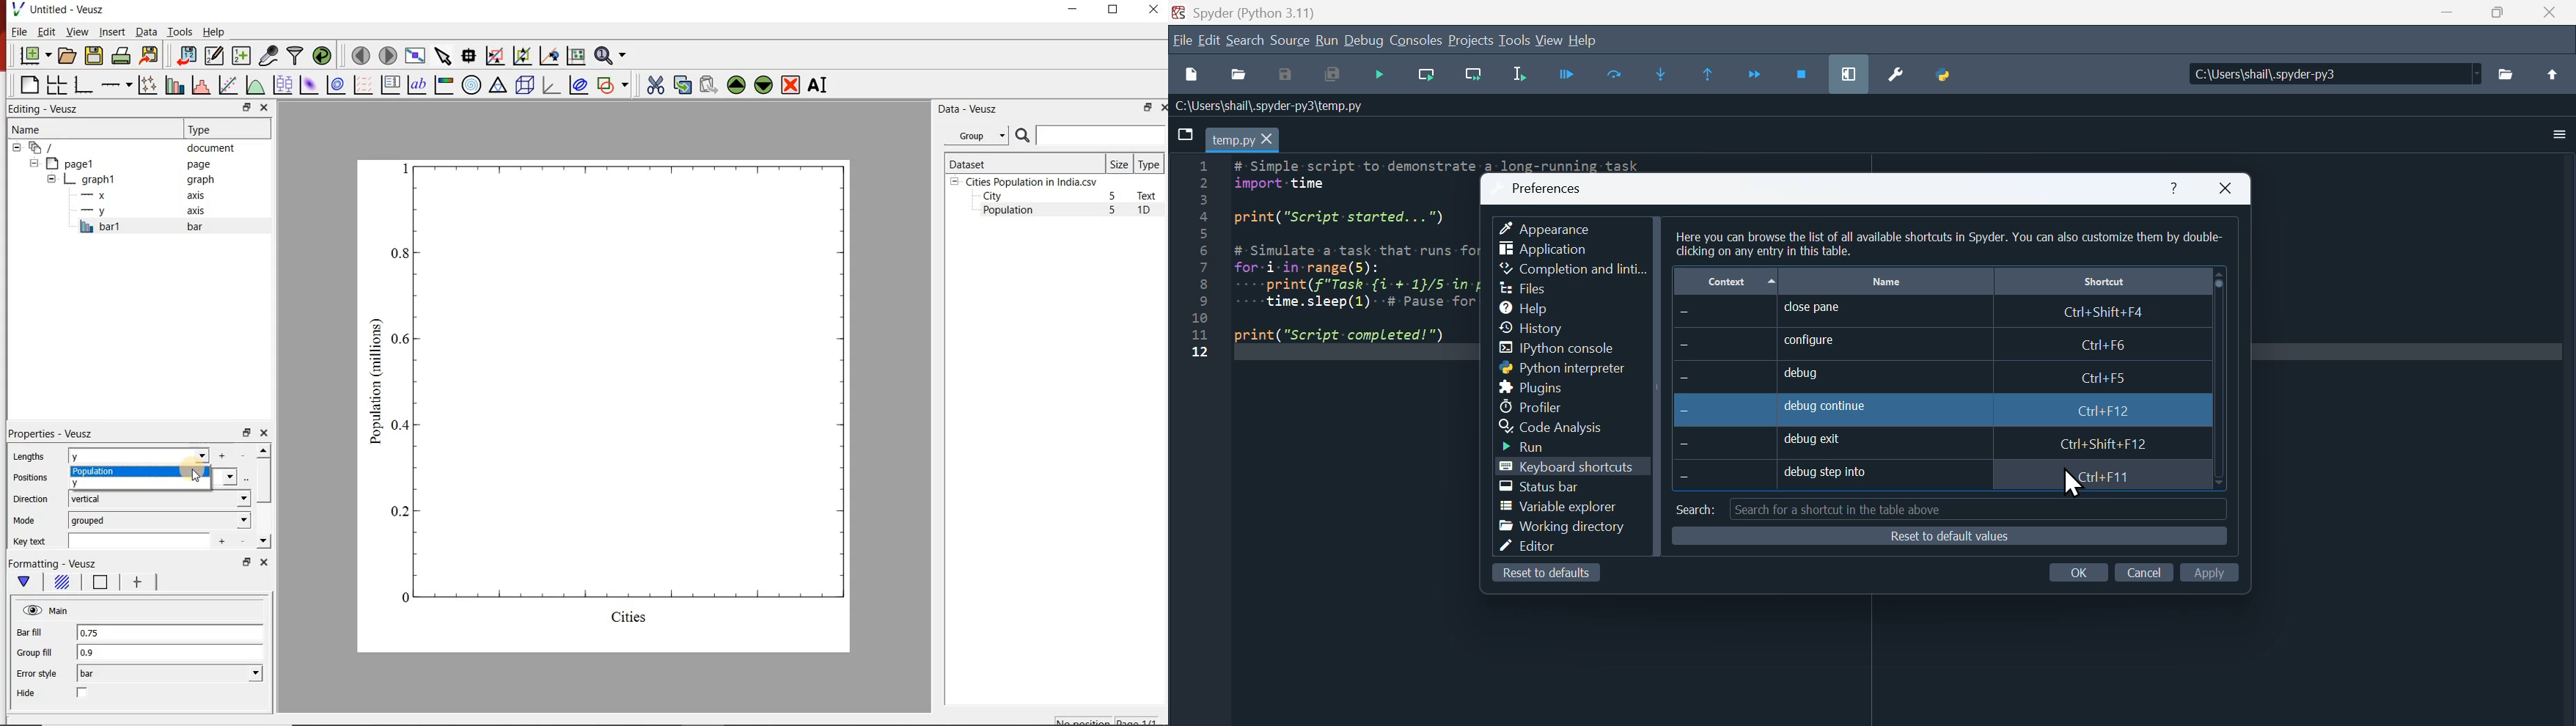 The width and height of the screenshot is (2576, 728). Describe the element at coordinates (1948, 73) in the screenshot. I see `Python path manager` at that location.